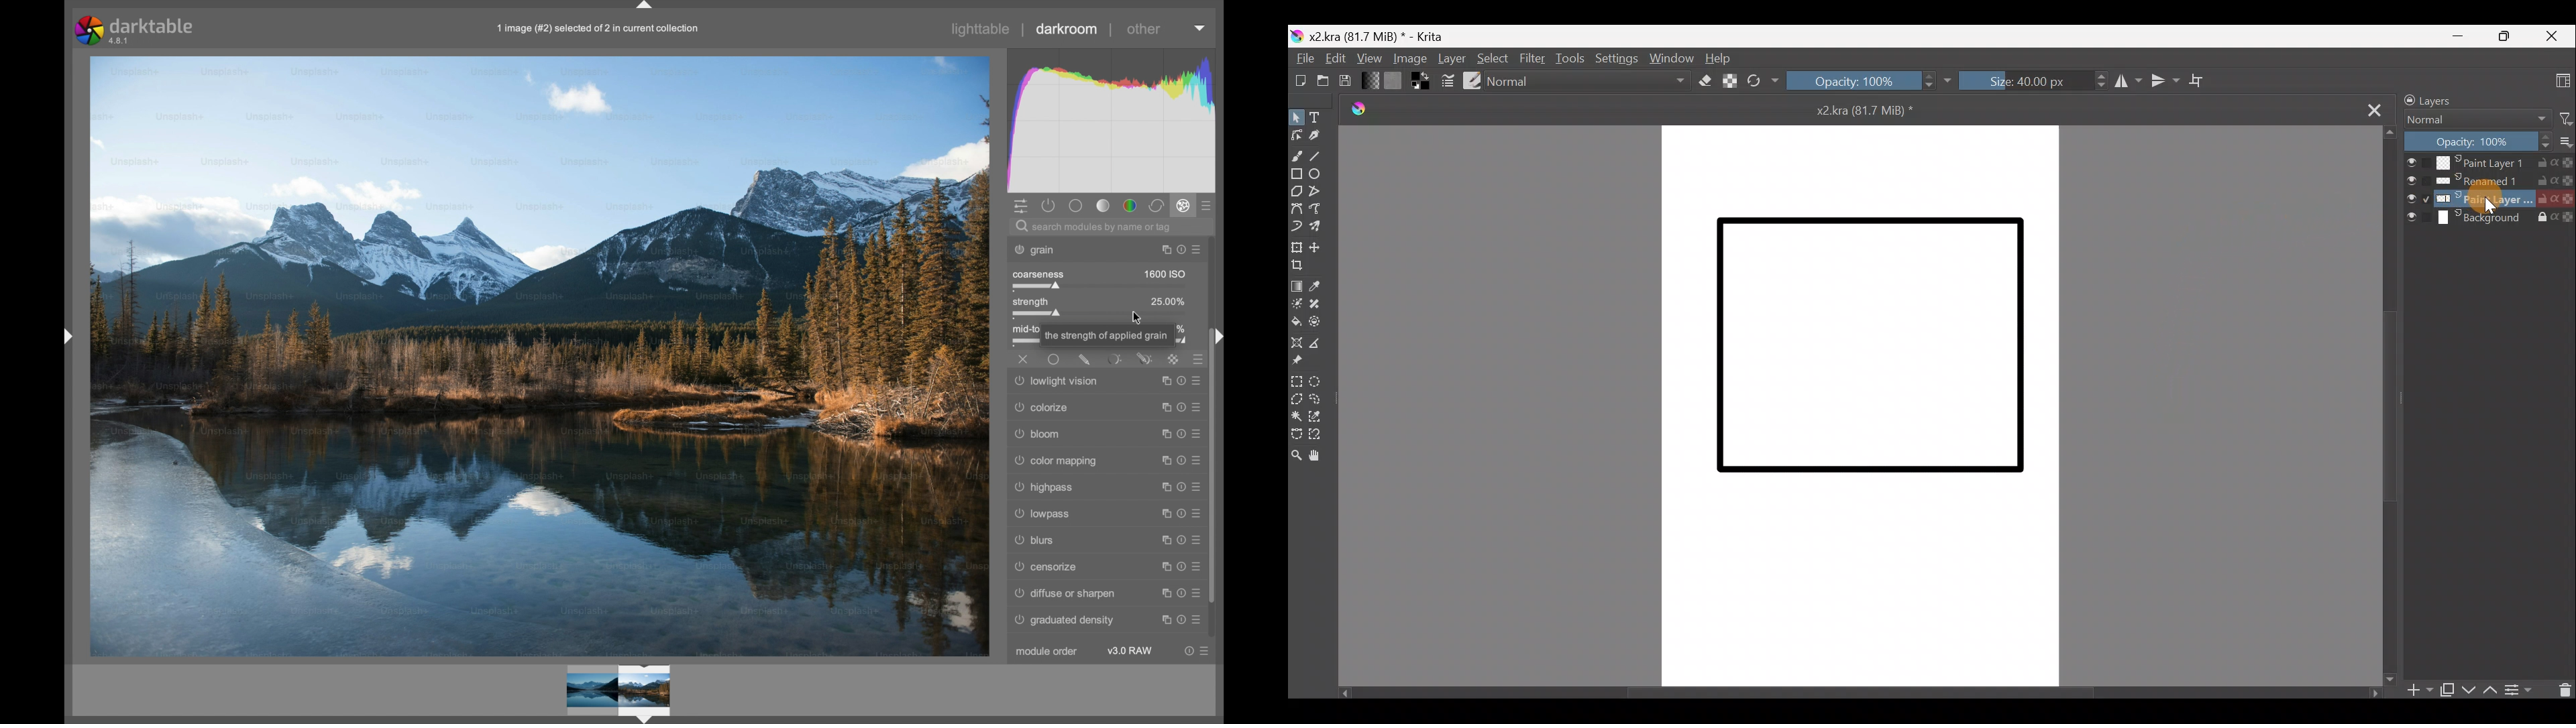  Describe the element at coordinates (1868, 83) in the screenshot. I see `Opacity: 100%` at that location.